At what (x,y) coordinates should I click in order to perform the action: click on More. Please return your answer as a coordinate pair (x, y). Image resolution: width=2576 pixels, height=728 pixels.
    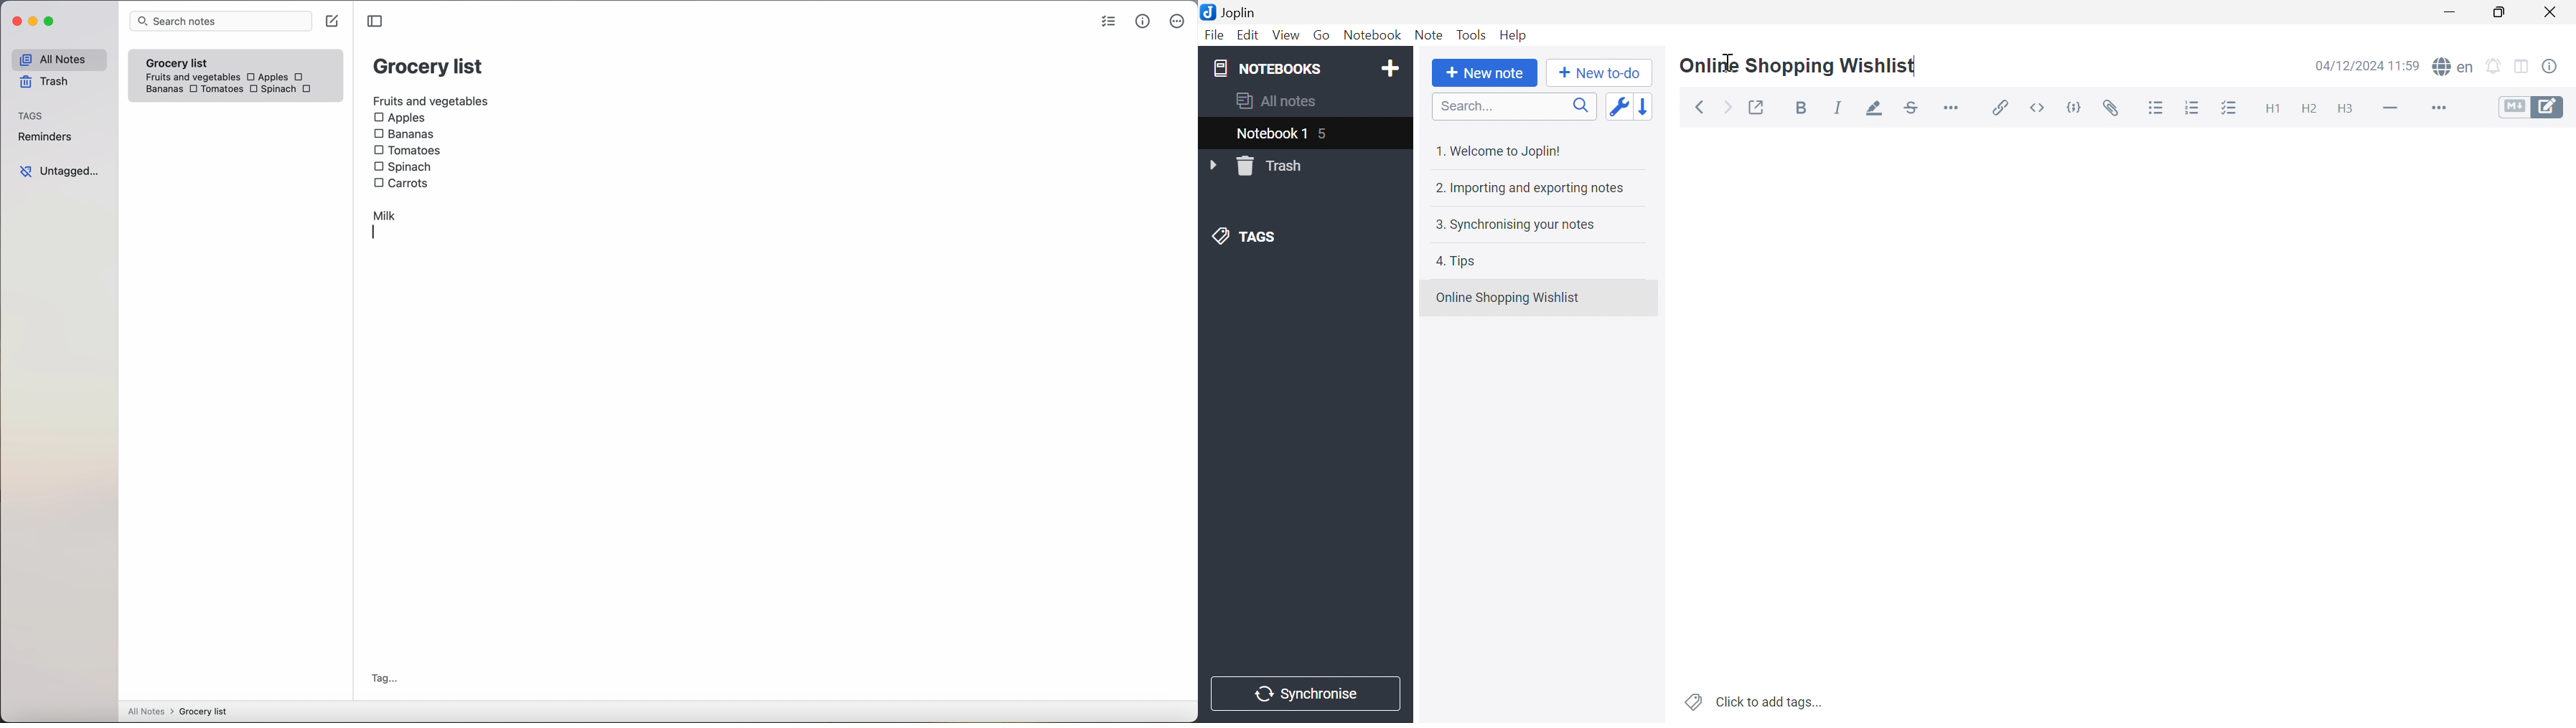
    Looking at the image, I should click on (2441, 108).